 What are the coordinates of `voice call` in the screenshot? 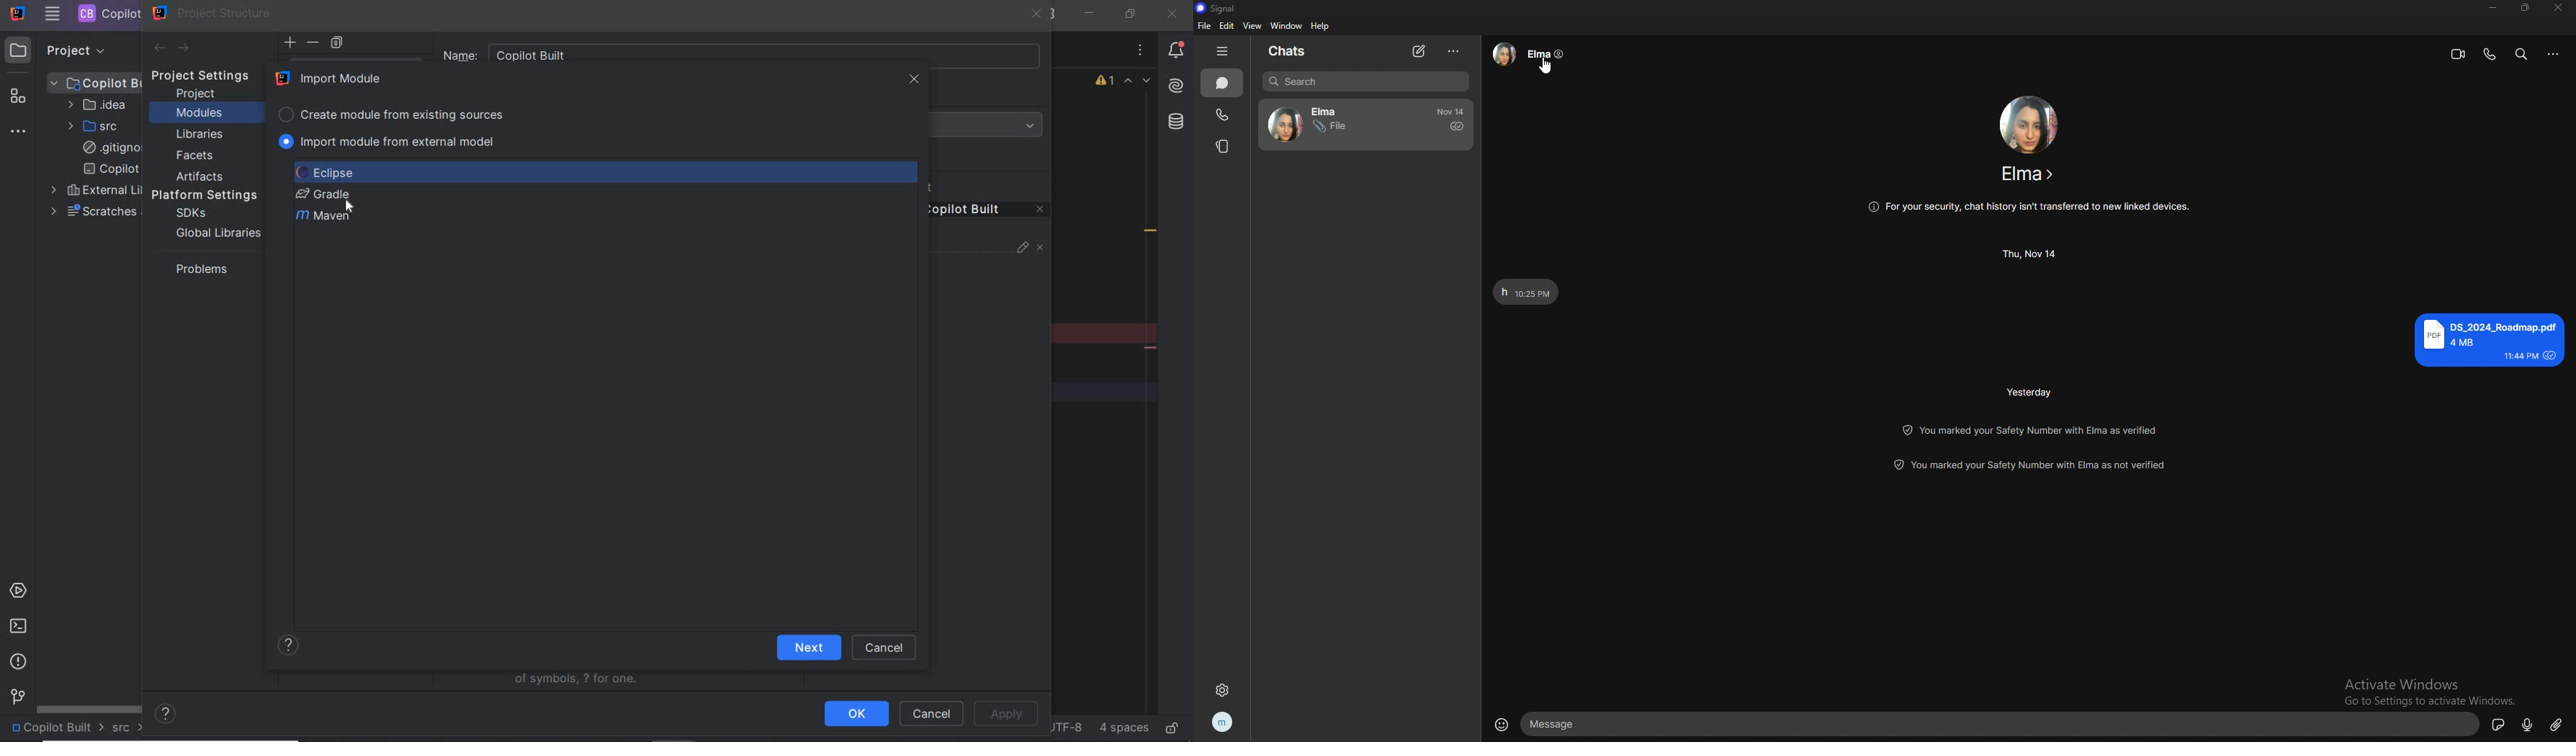 It's located at (2489, 53).